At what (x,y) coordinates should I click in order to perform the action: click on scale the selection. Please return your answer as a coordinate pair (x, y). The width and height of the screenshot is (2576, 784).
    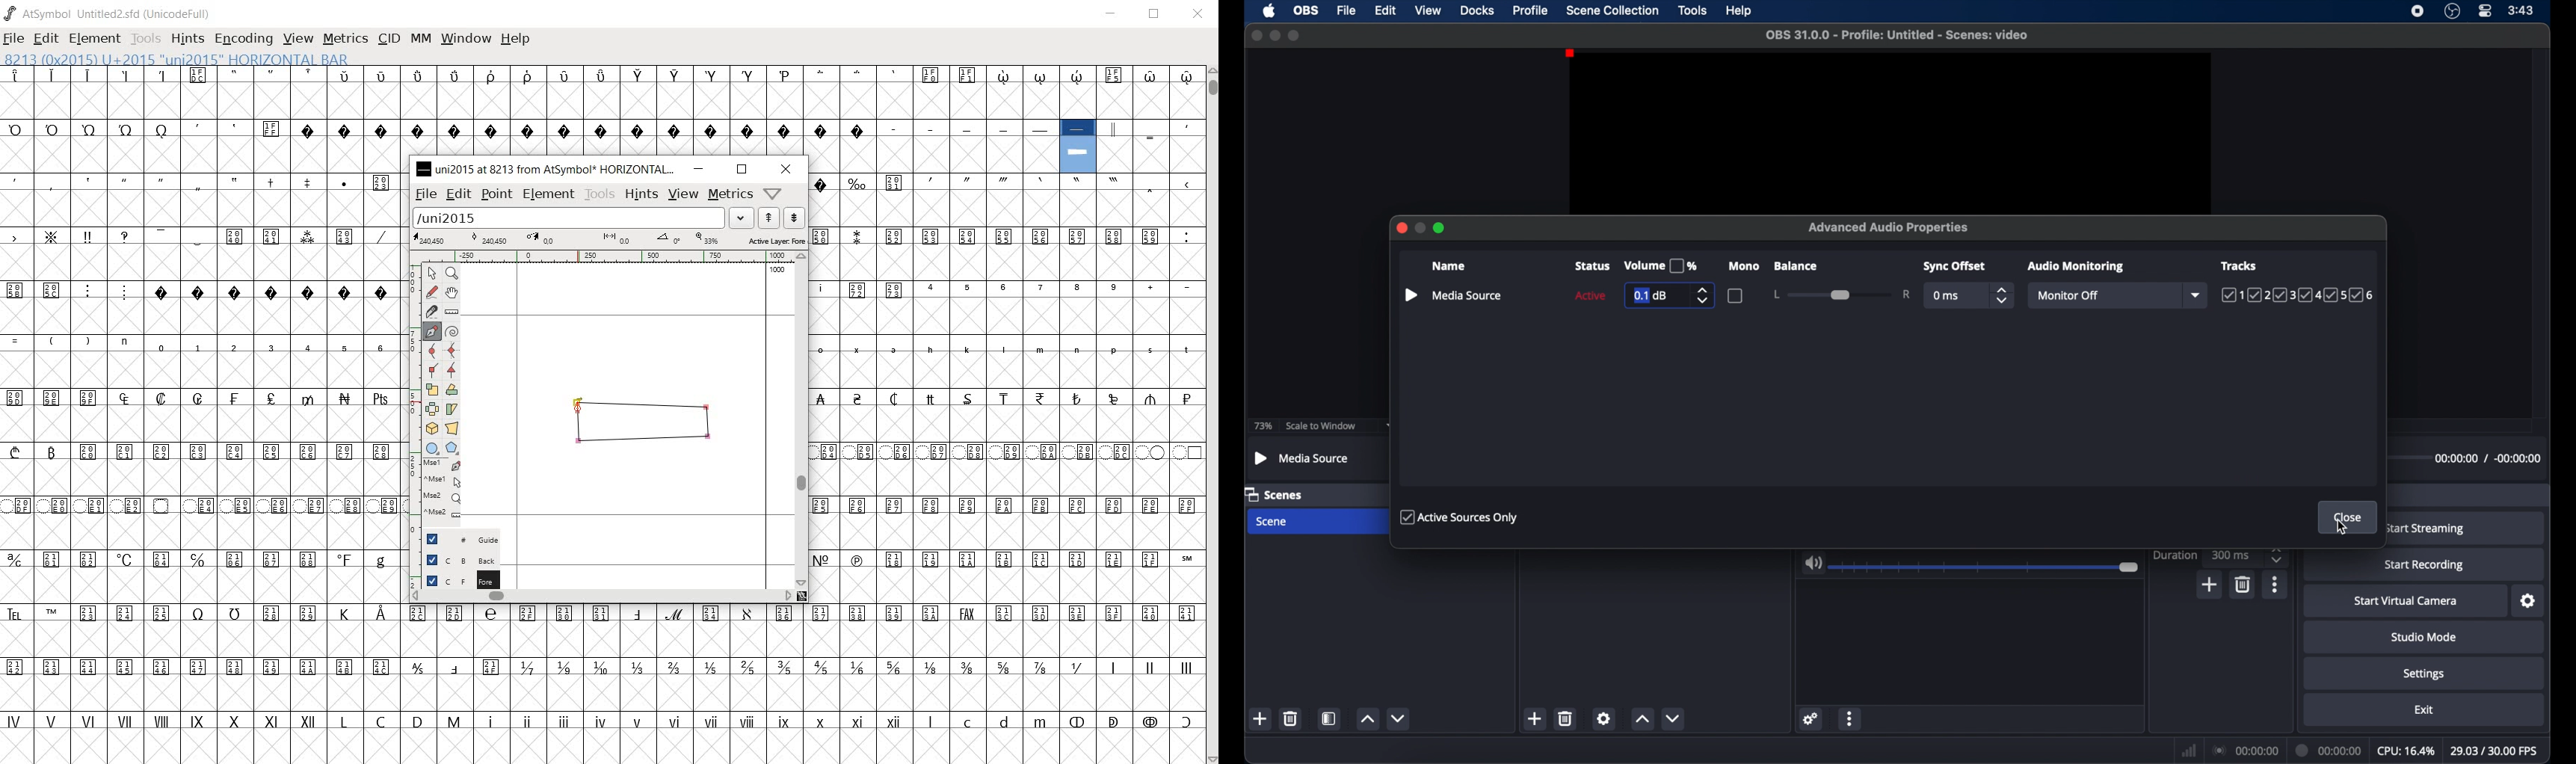
    Looking at the image, I should click on (431, 389).